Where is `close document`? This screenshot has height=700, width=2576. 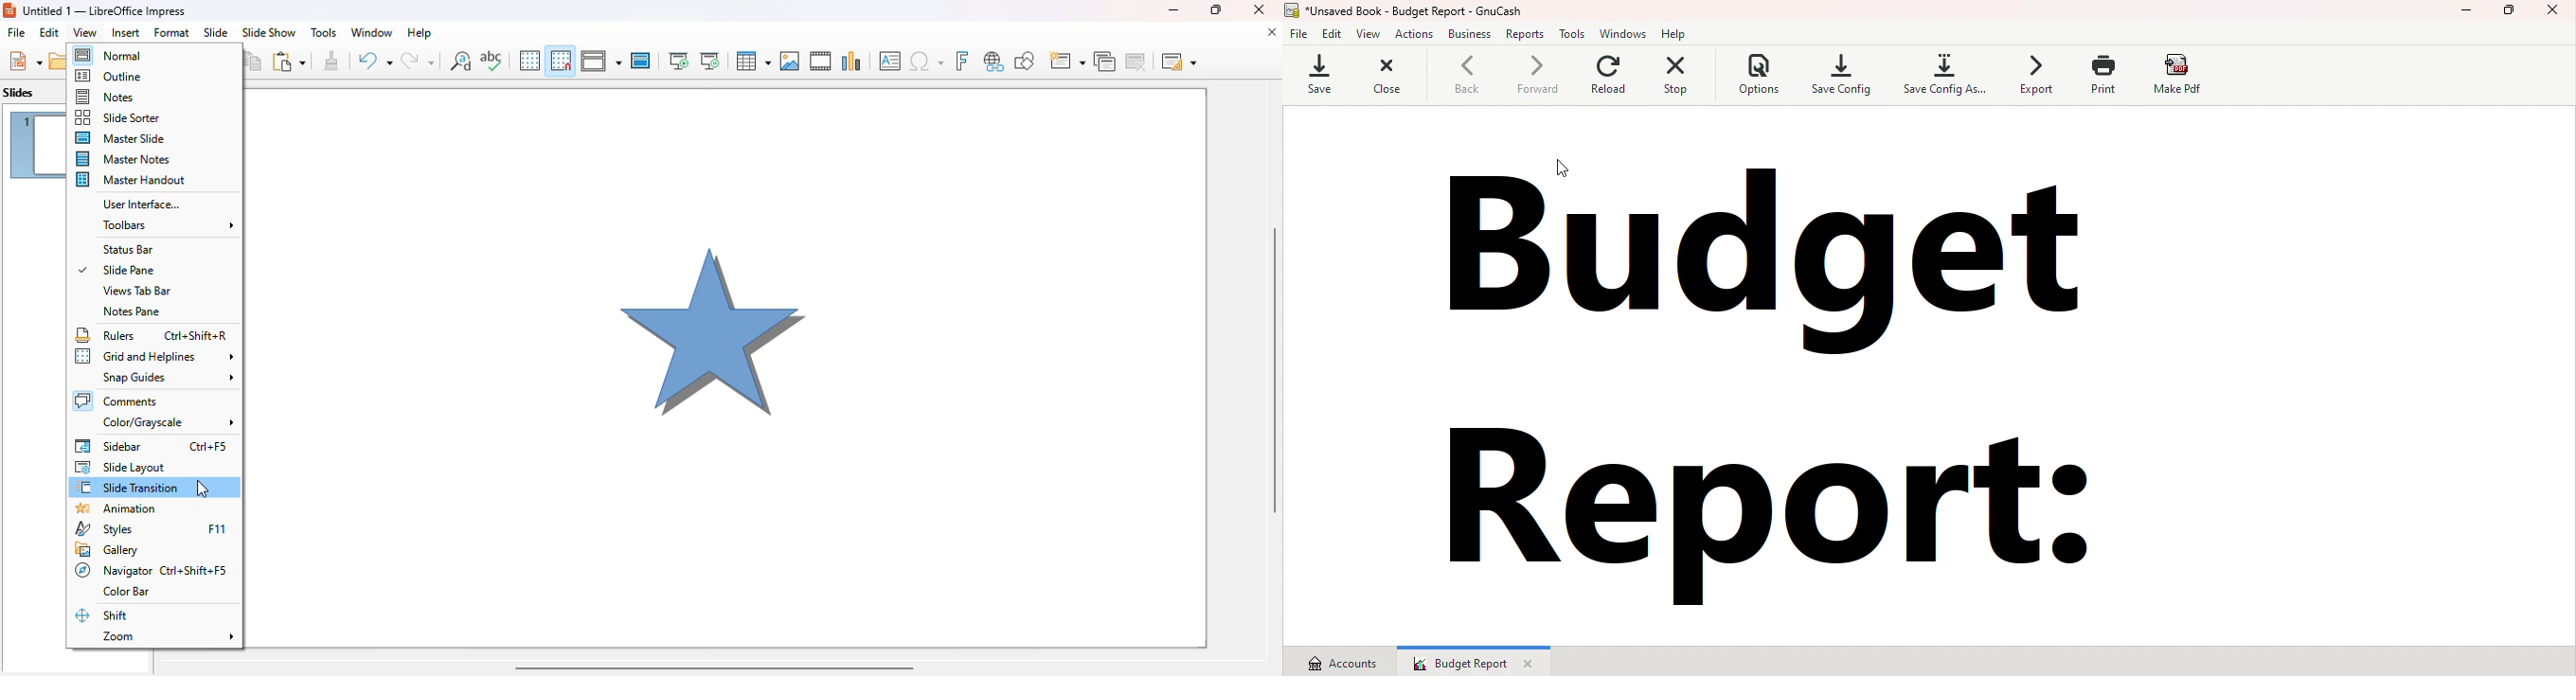
close document is located at coordinates (1273, 31).